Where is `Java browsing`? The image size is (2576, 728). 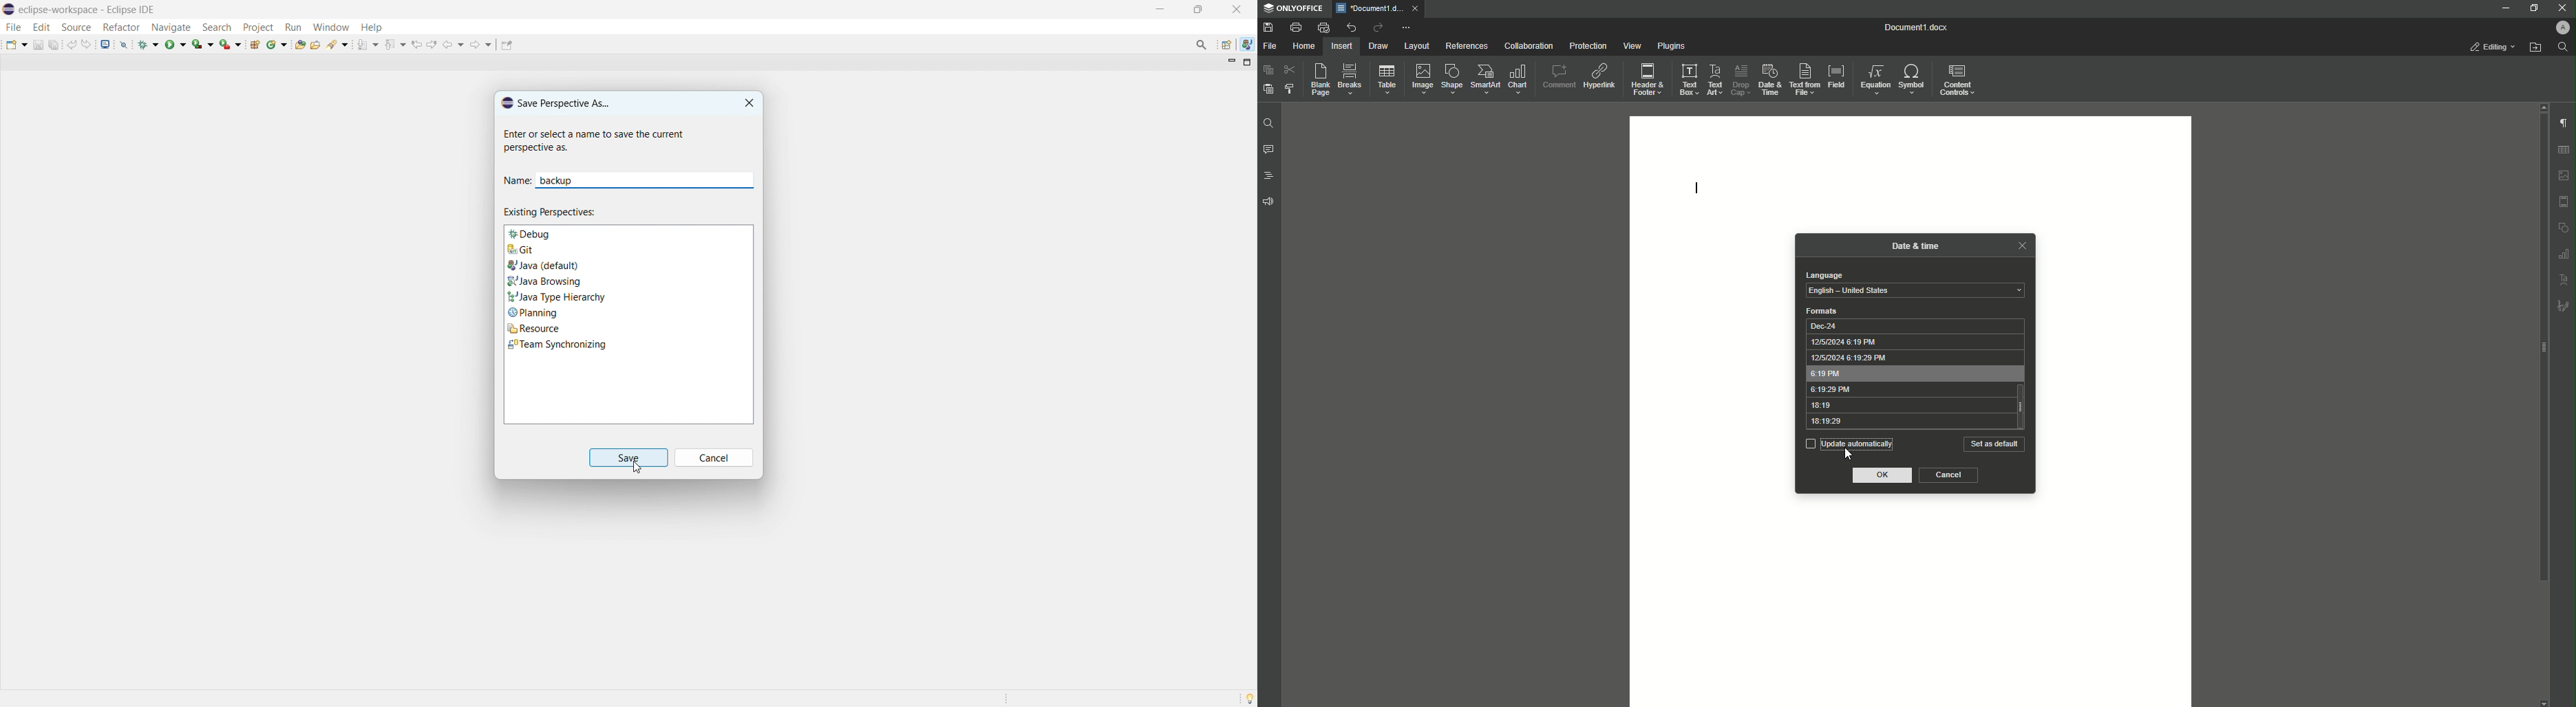 Java browsing is located at coordinates (628, 279).